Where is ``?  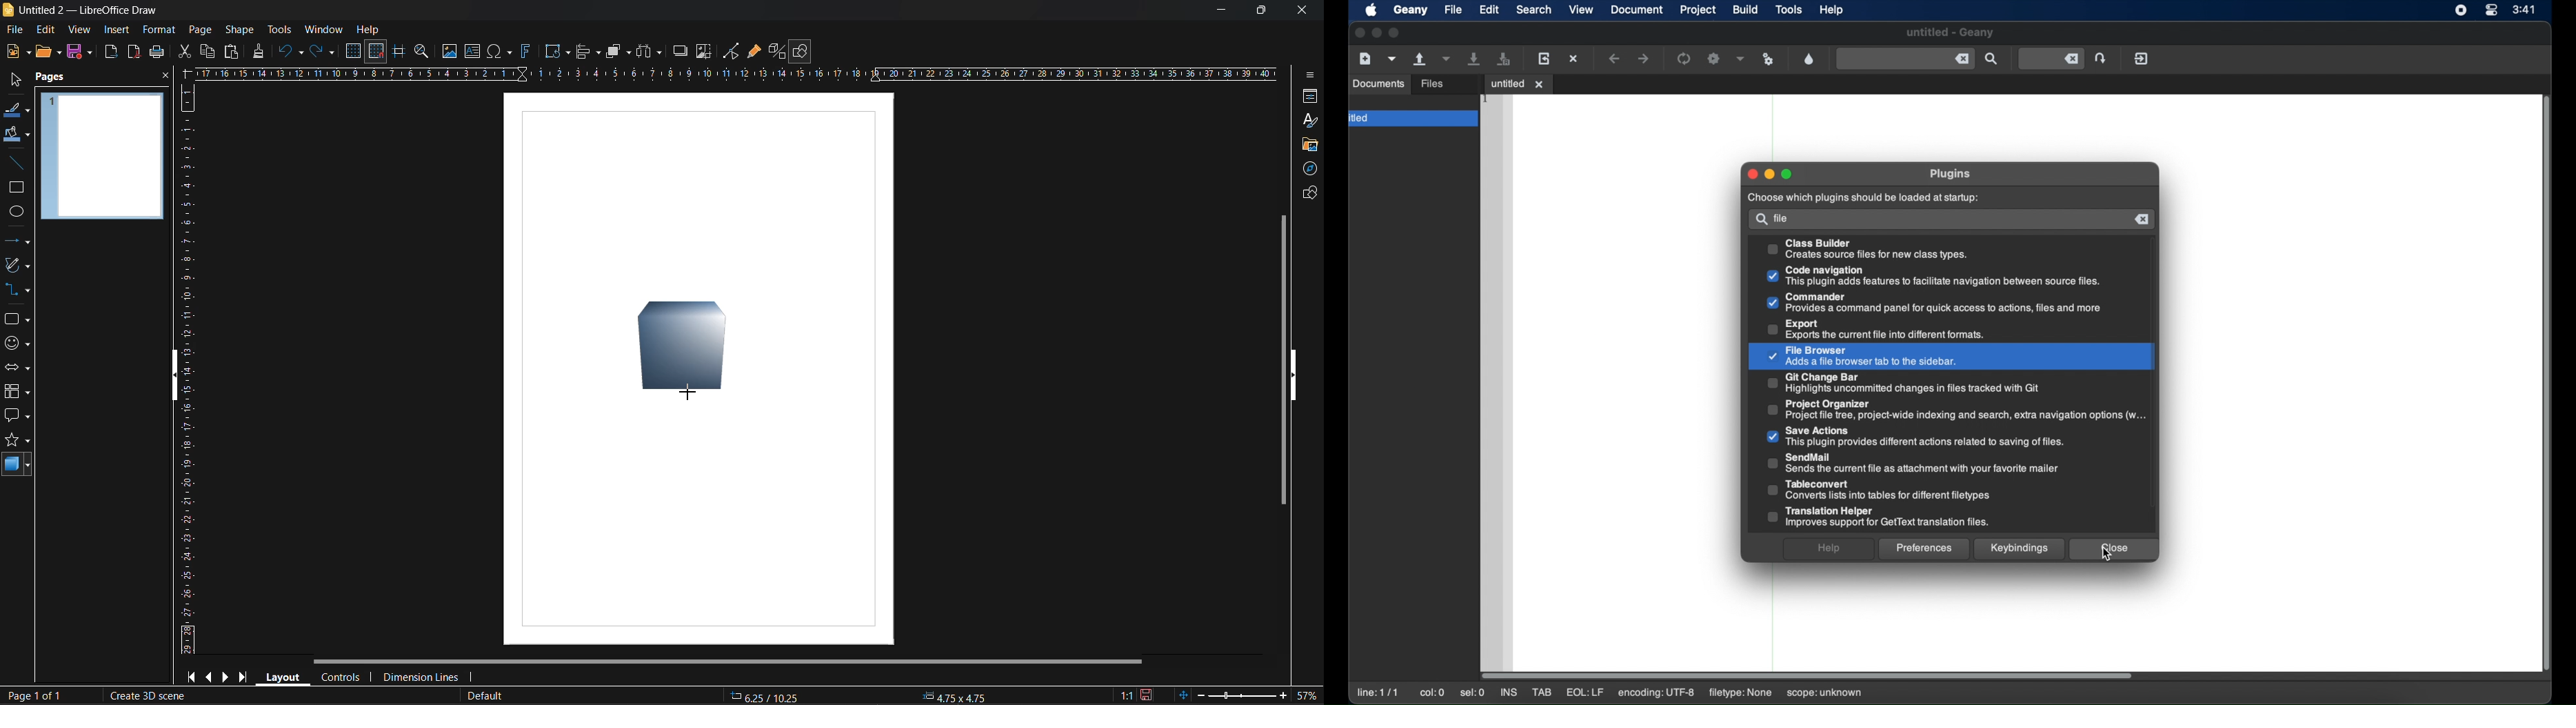
 is located at coordinates (1770, 174).